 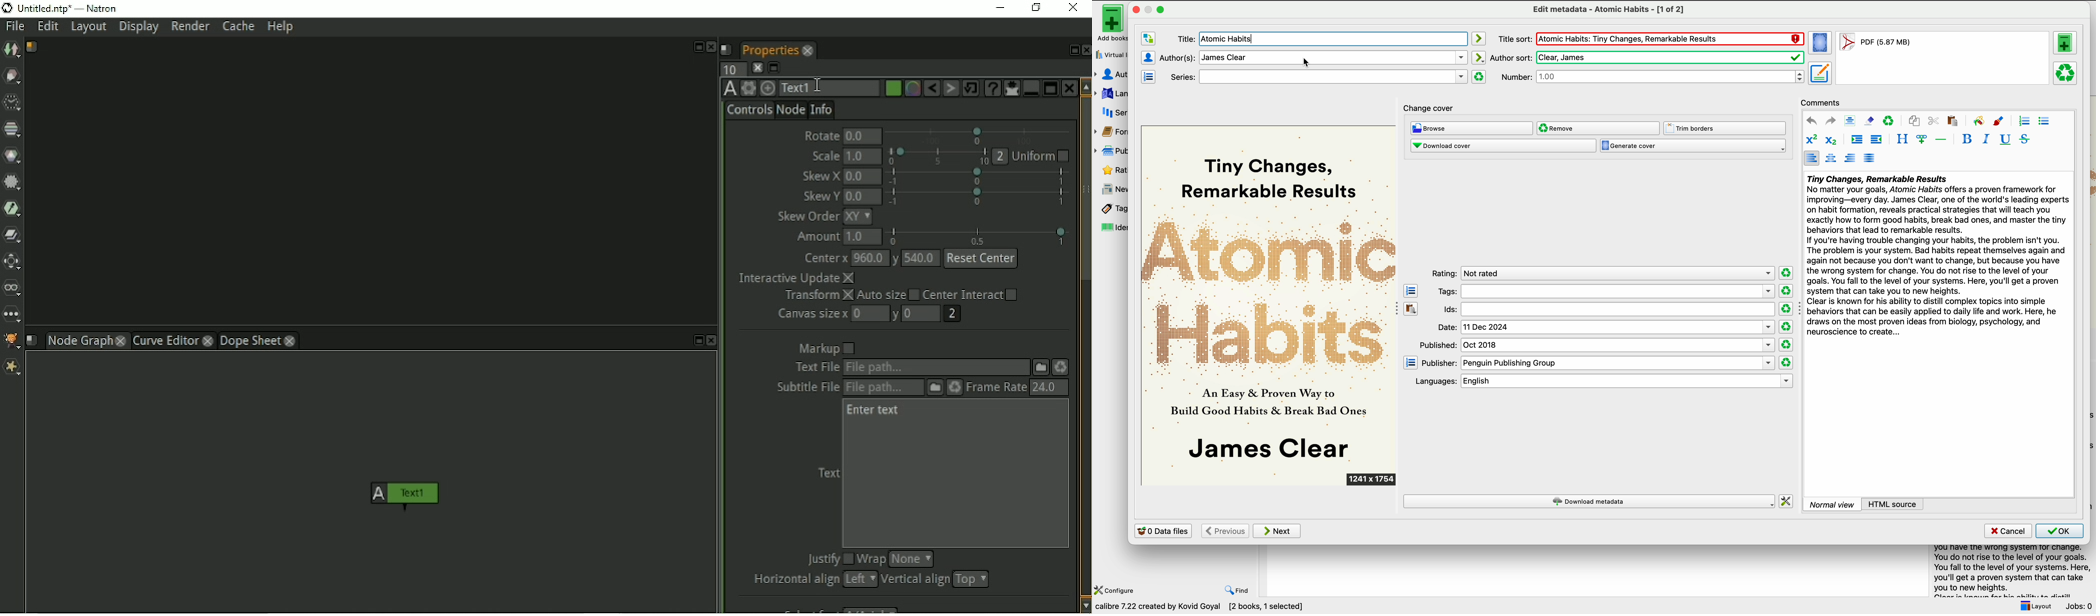 I want to click on File, so click(x=15, y=27).